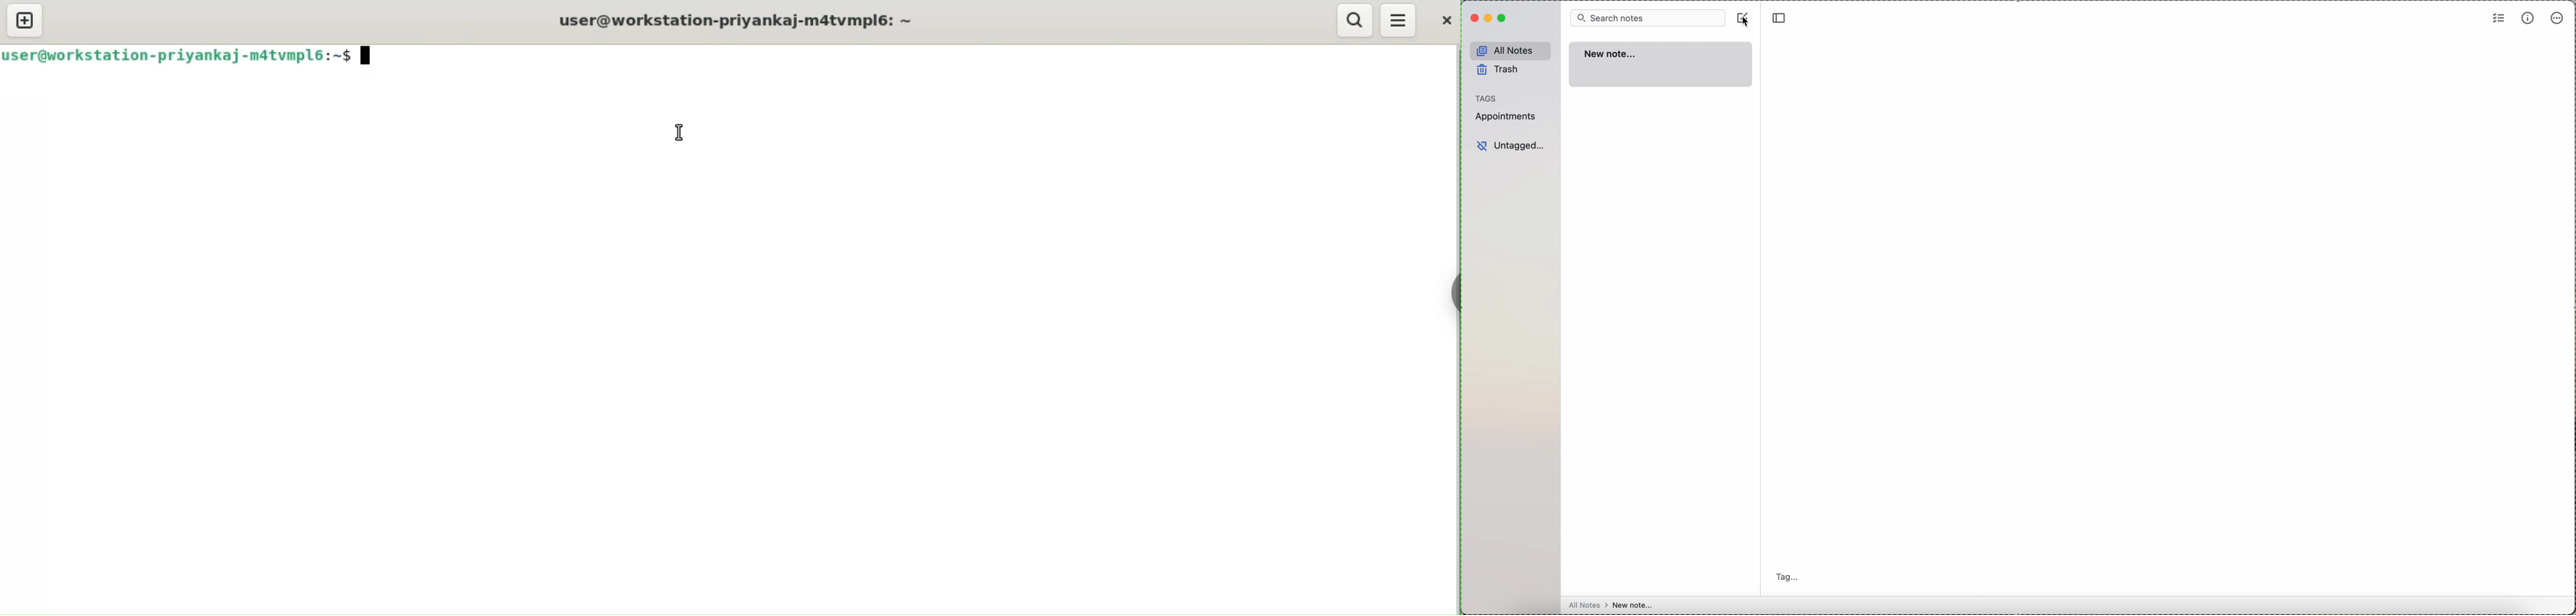 This screenshot has height=616, width=2576. I want to click on more options, so click(2558, 18).